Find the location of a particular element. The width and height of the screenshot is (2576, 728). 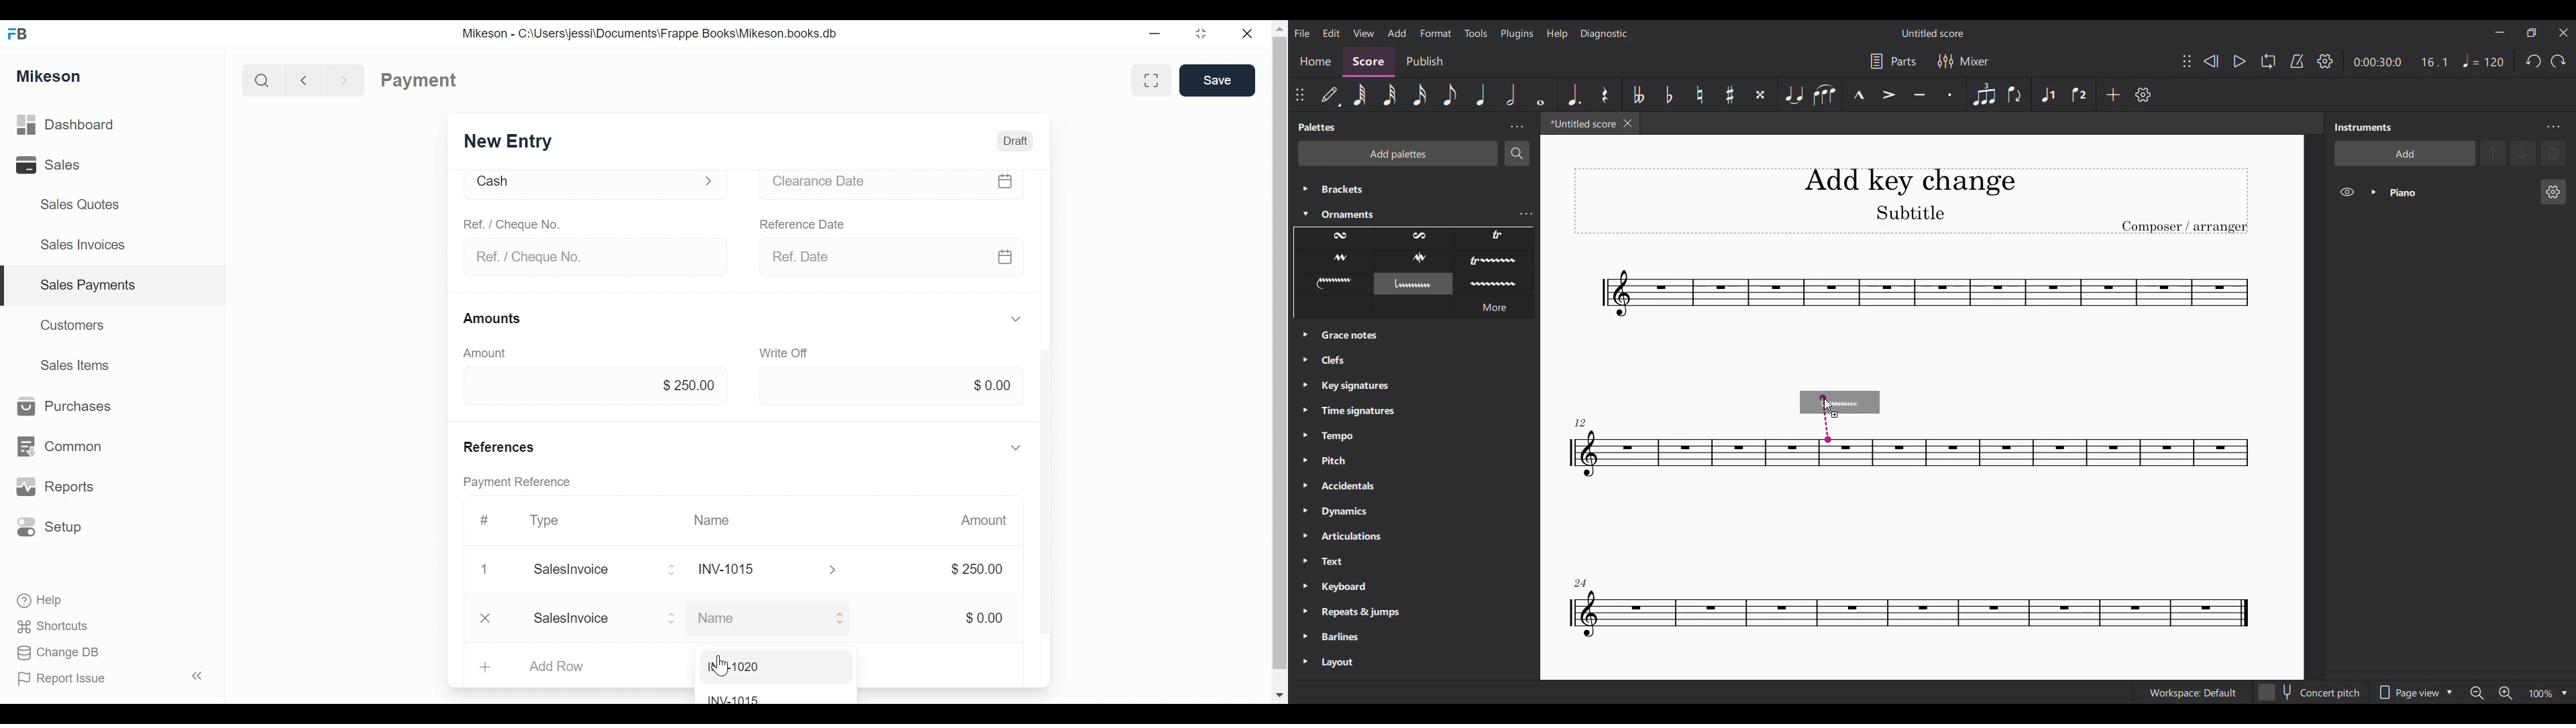

Tuneto is located at coordinates (1919, 94).